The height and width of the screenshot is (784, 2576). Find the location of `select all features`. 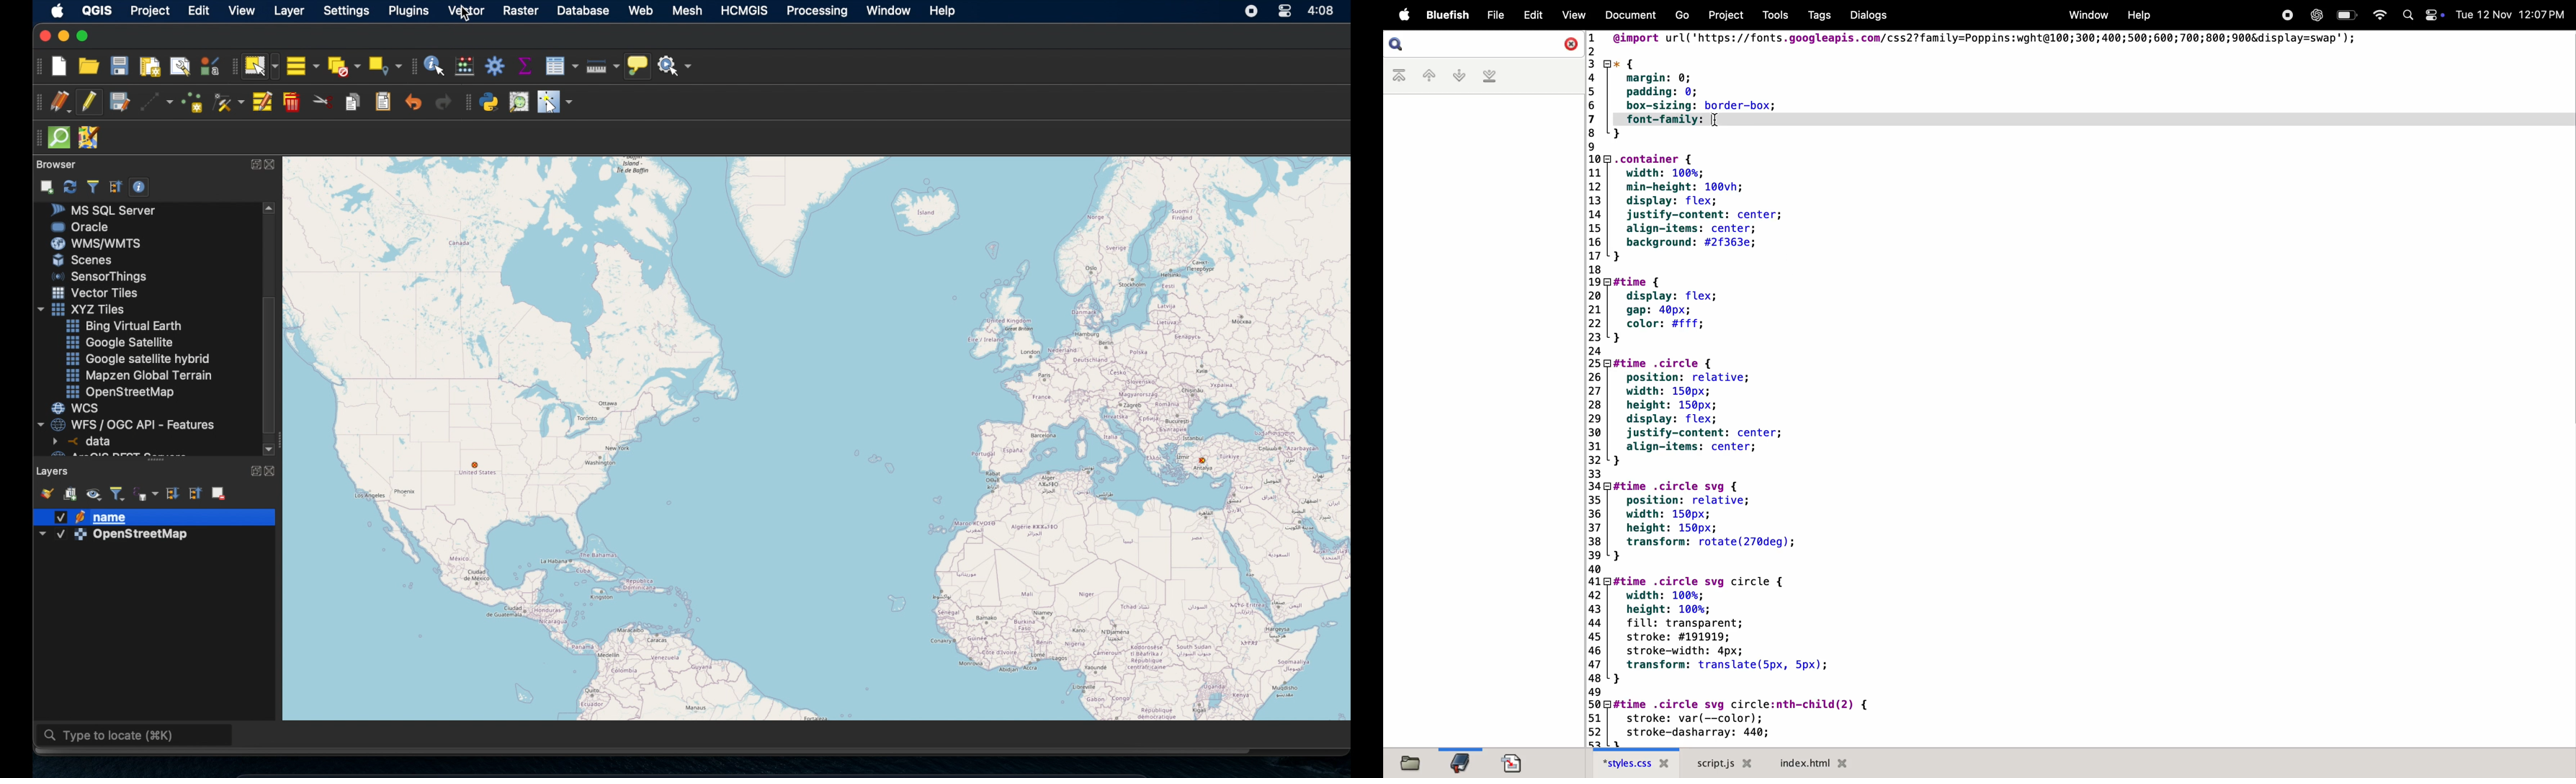

select all features is located at coordinates (302, 66).